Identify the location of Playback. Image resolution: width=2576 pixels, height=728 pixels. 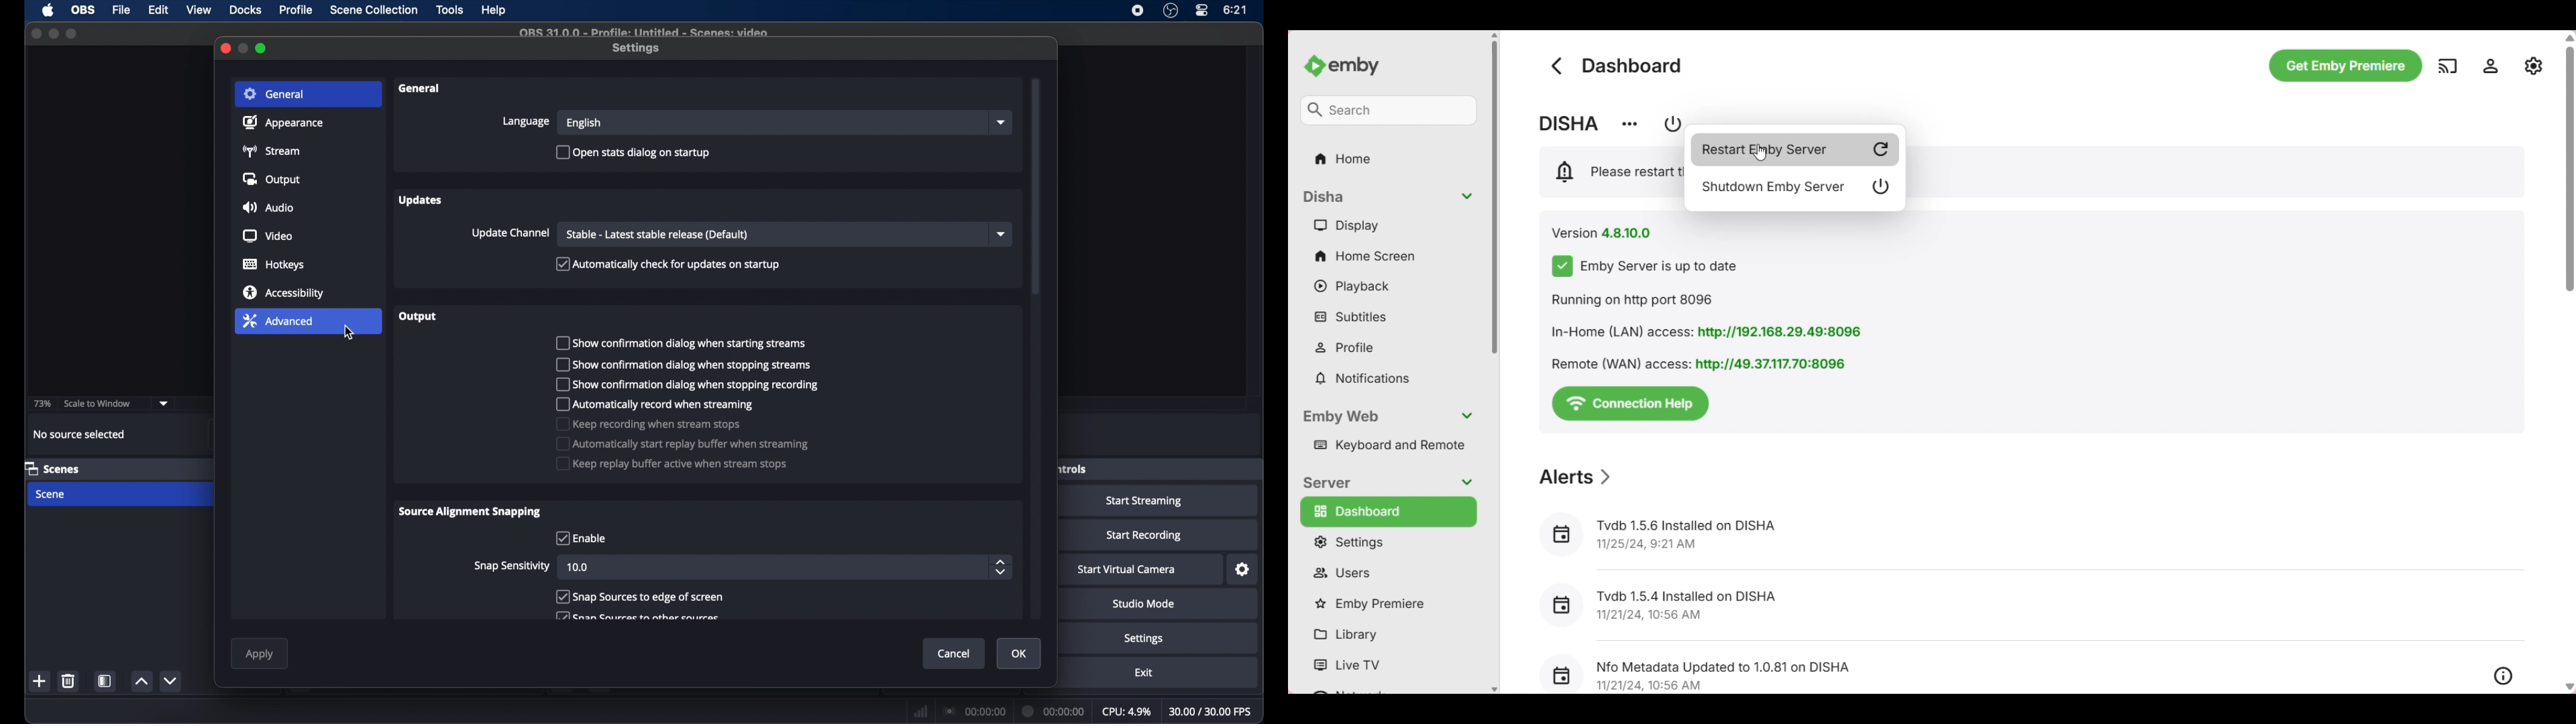
(1388, 286).